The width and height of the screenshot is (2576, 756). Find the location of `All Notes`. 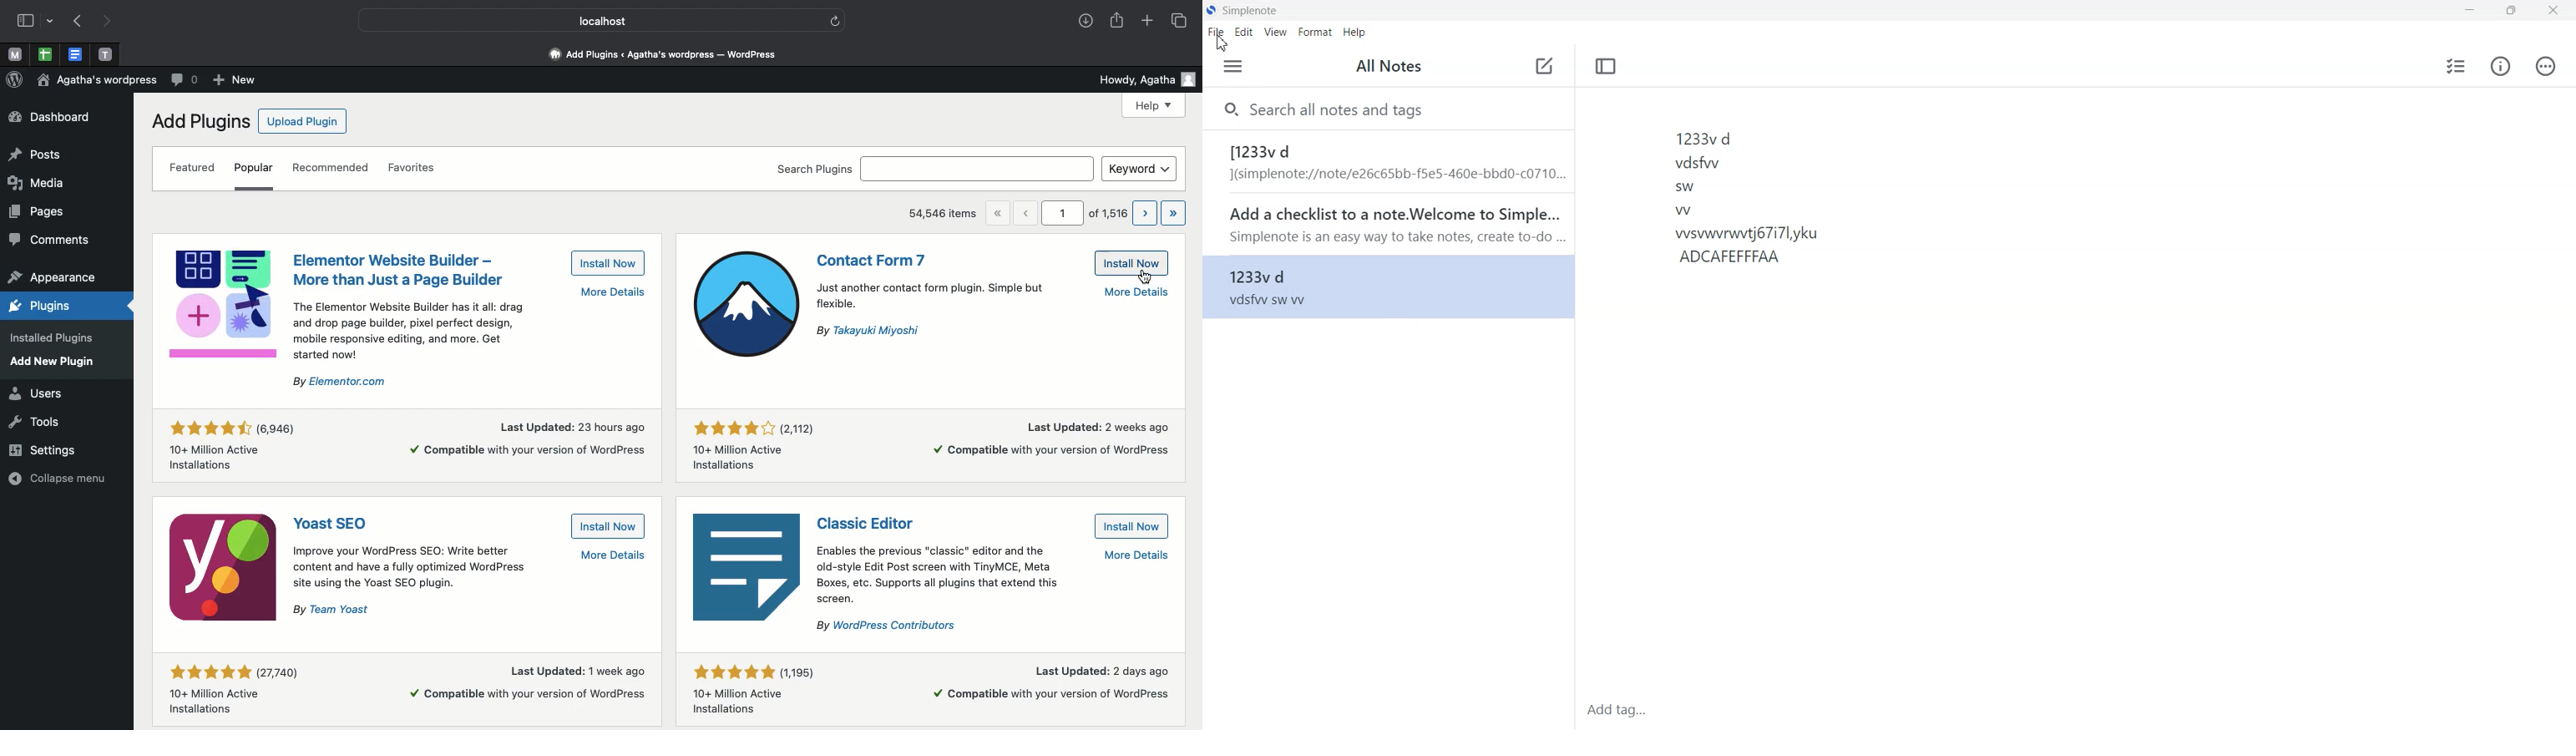

All Notes is located at coordinates (1387, 67).